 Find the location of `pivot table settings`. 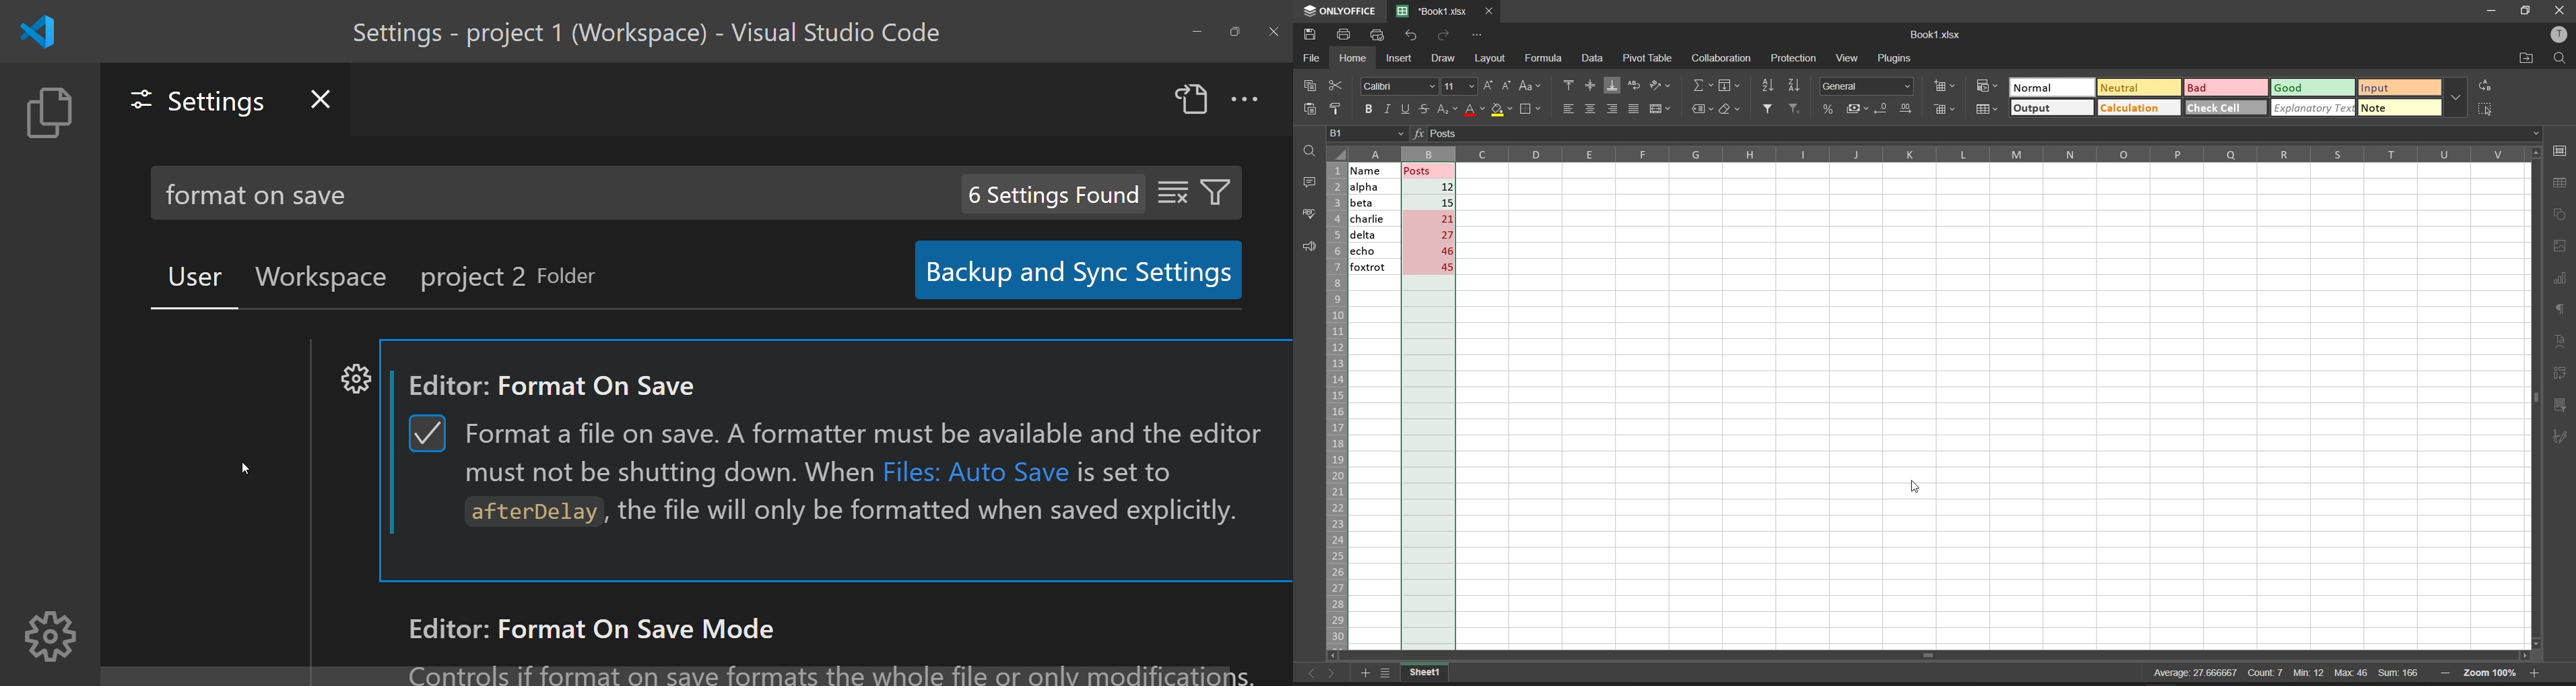

pivot table settings is located at coordinates (2561, 372).